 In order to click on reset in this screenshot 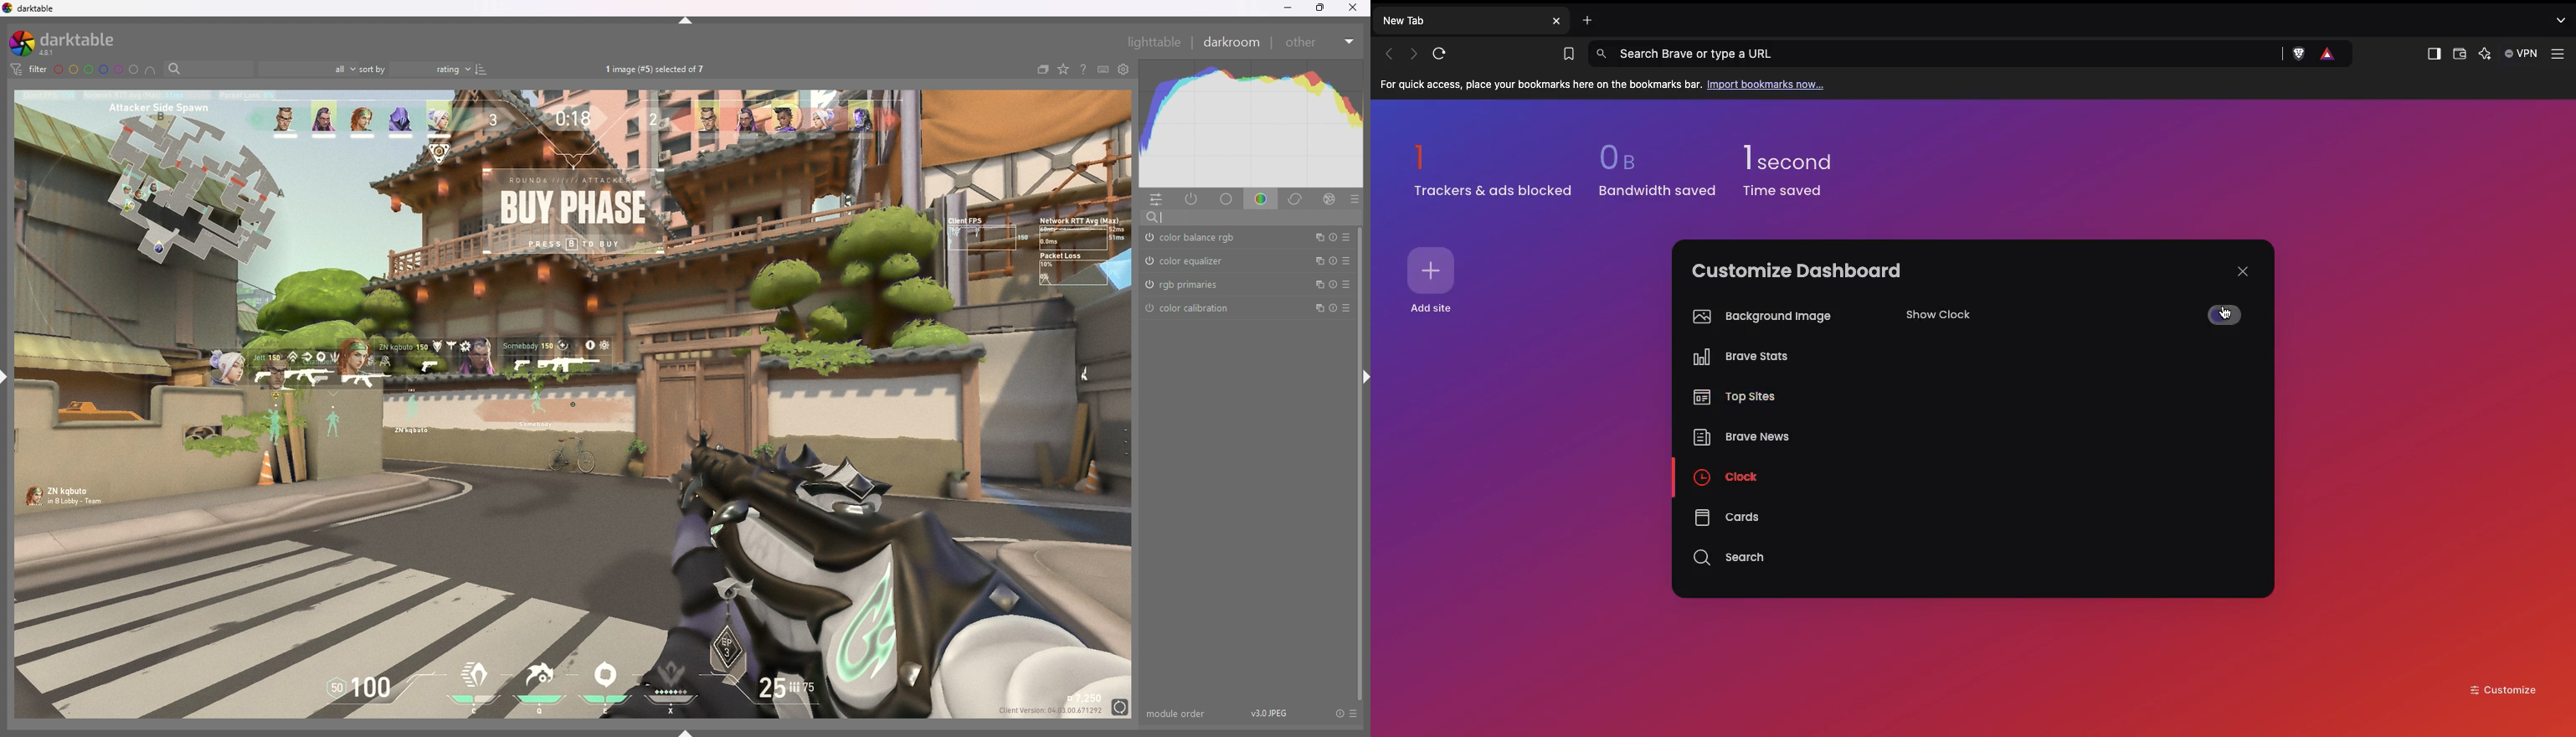, I will do `click(1331, 238)`.